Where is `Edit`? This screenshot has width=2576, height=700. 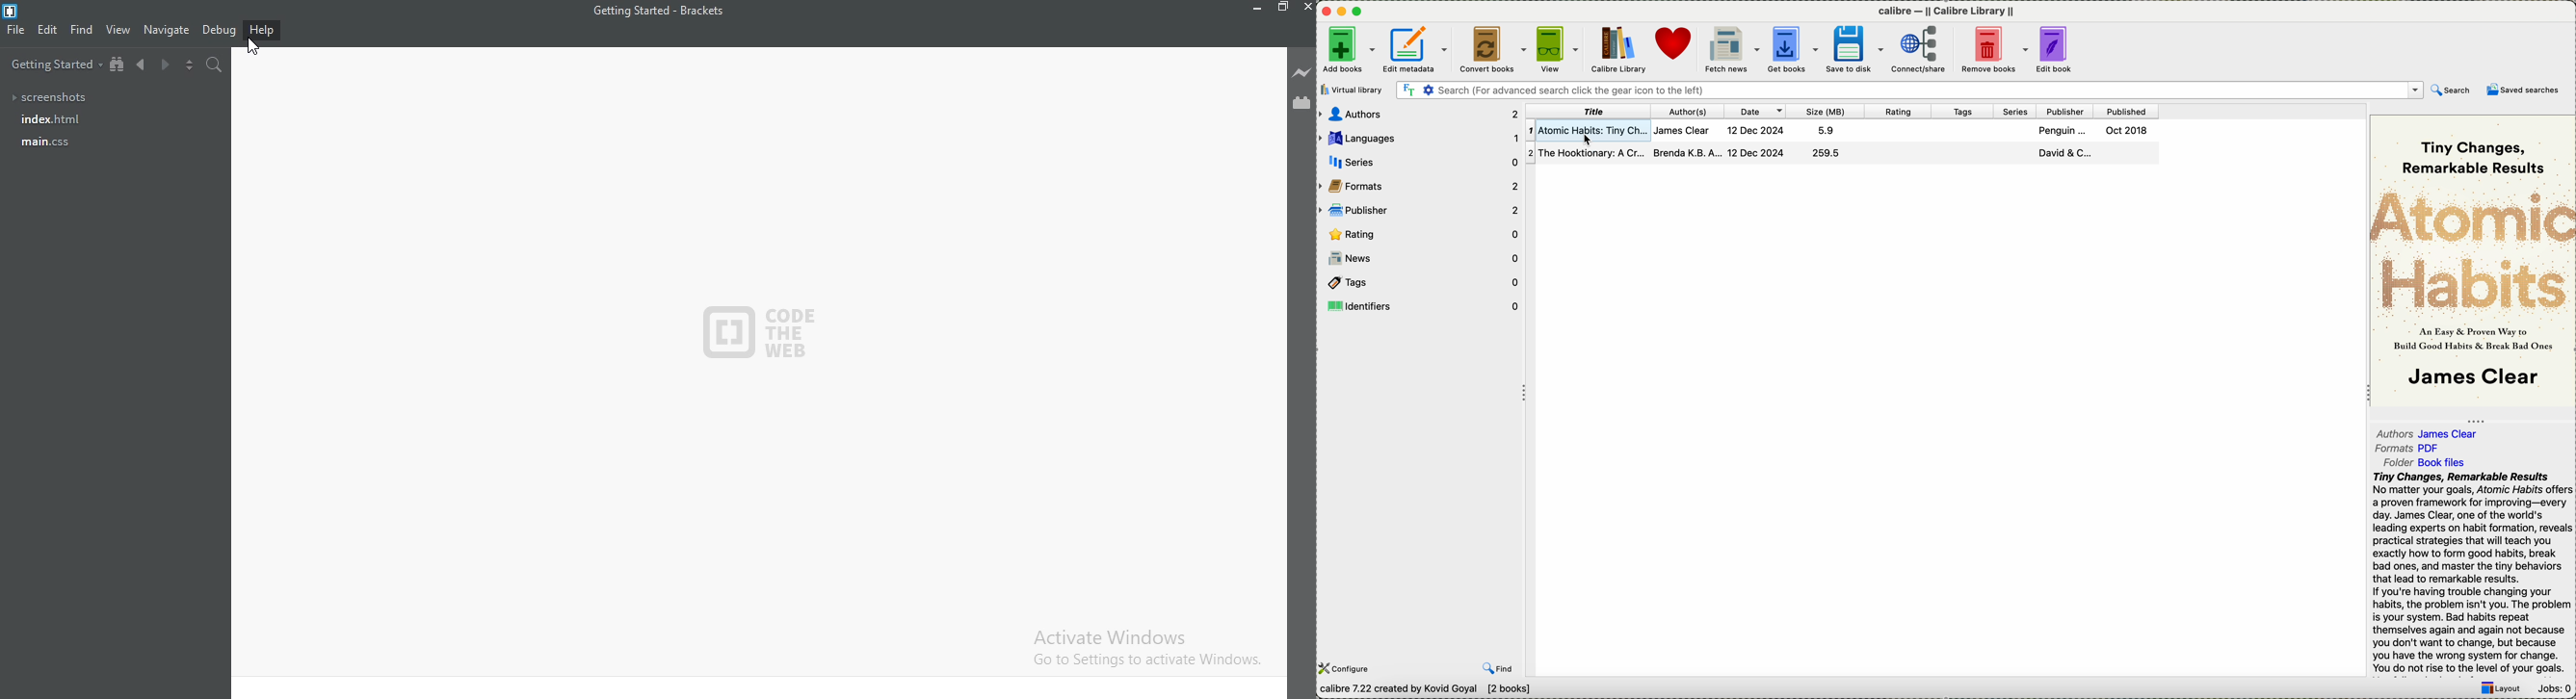 Edit is located at coordinates (48, 29).